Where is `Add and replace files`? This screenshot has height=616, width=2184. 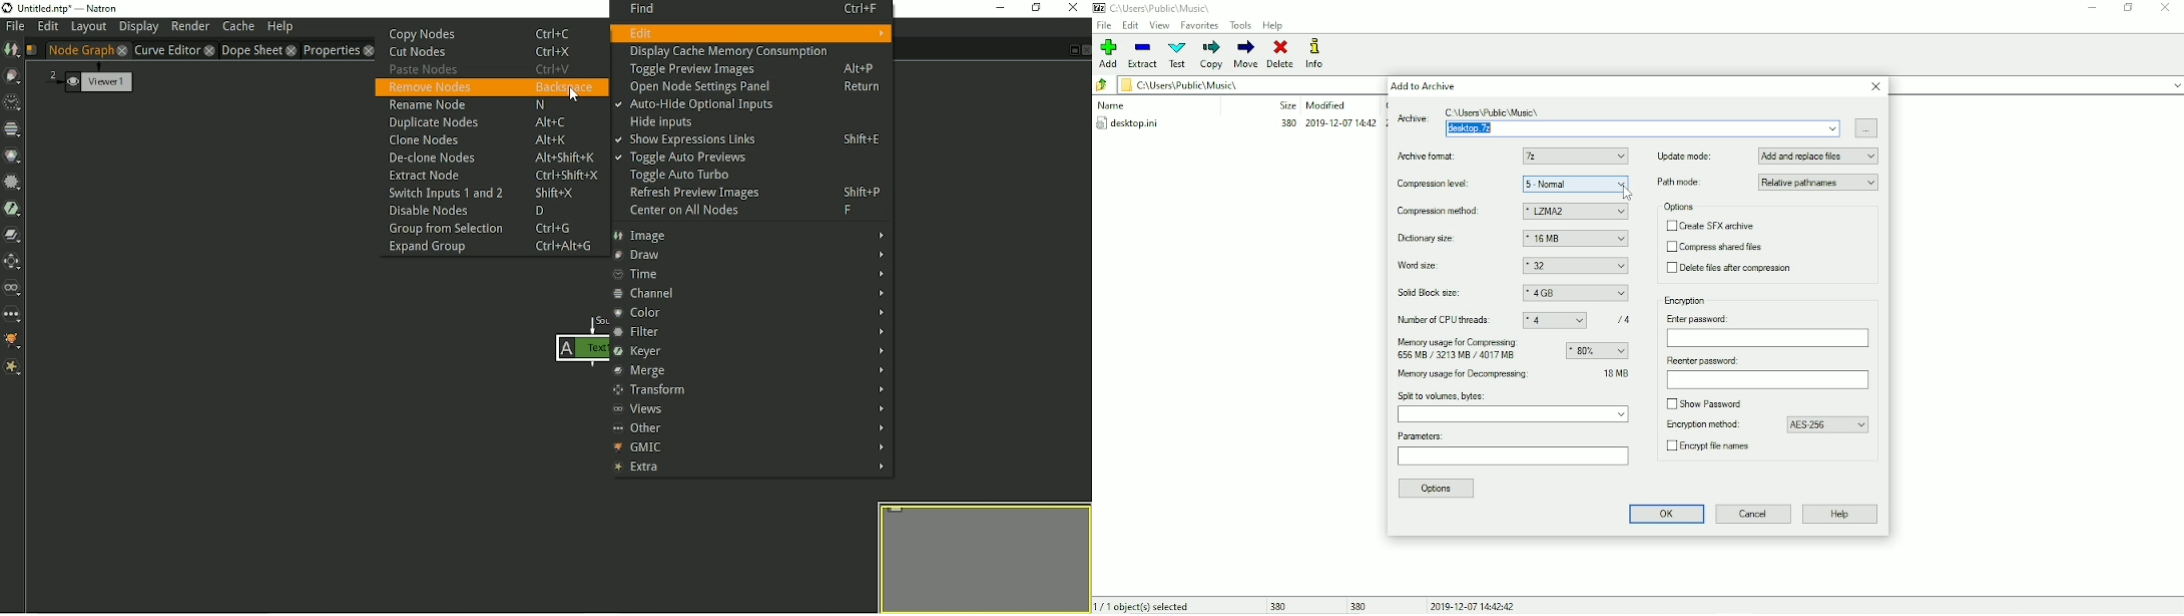
Add and replace files is located at coordinates (1819, 156).